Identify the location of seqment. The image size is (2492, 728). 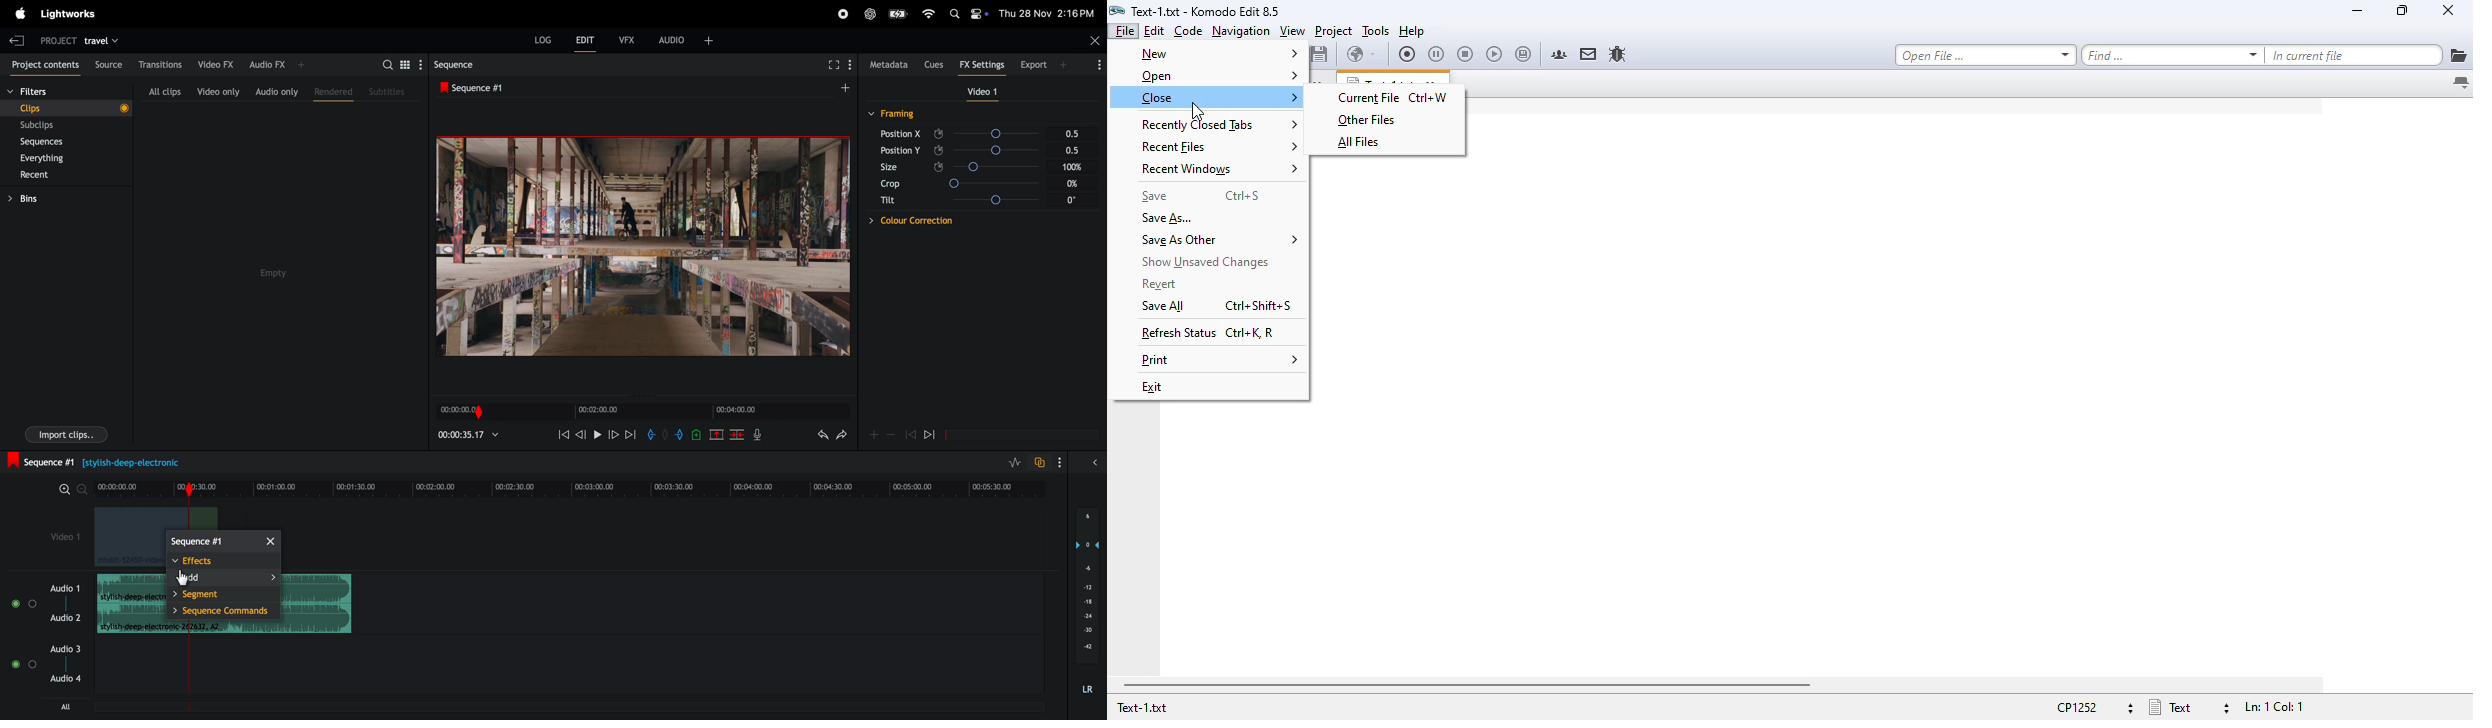
(220, 595).